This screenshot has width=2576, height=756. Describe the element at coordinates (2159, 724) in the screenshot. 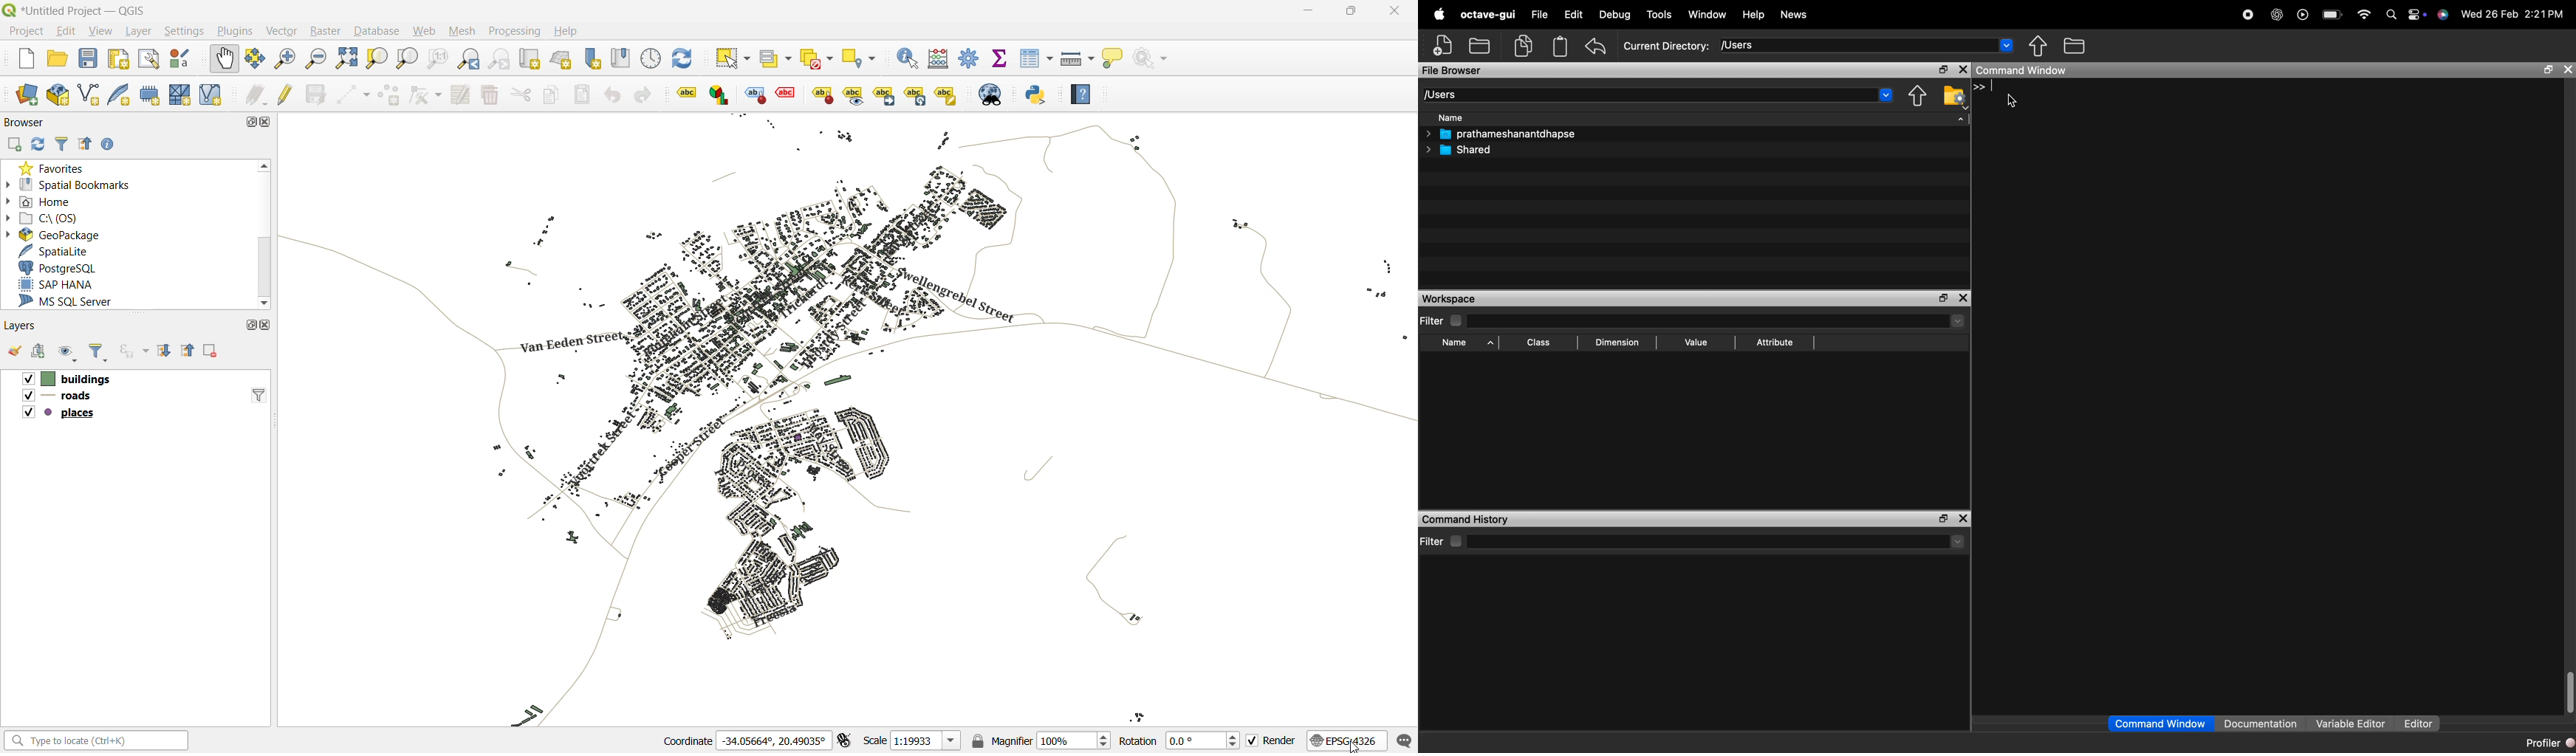

I see `Command Window` at that location.